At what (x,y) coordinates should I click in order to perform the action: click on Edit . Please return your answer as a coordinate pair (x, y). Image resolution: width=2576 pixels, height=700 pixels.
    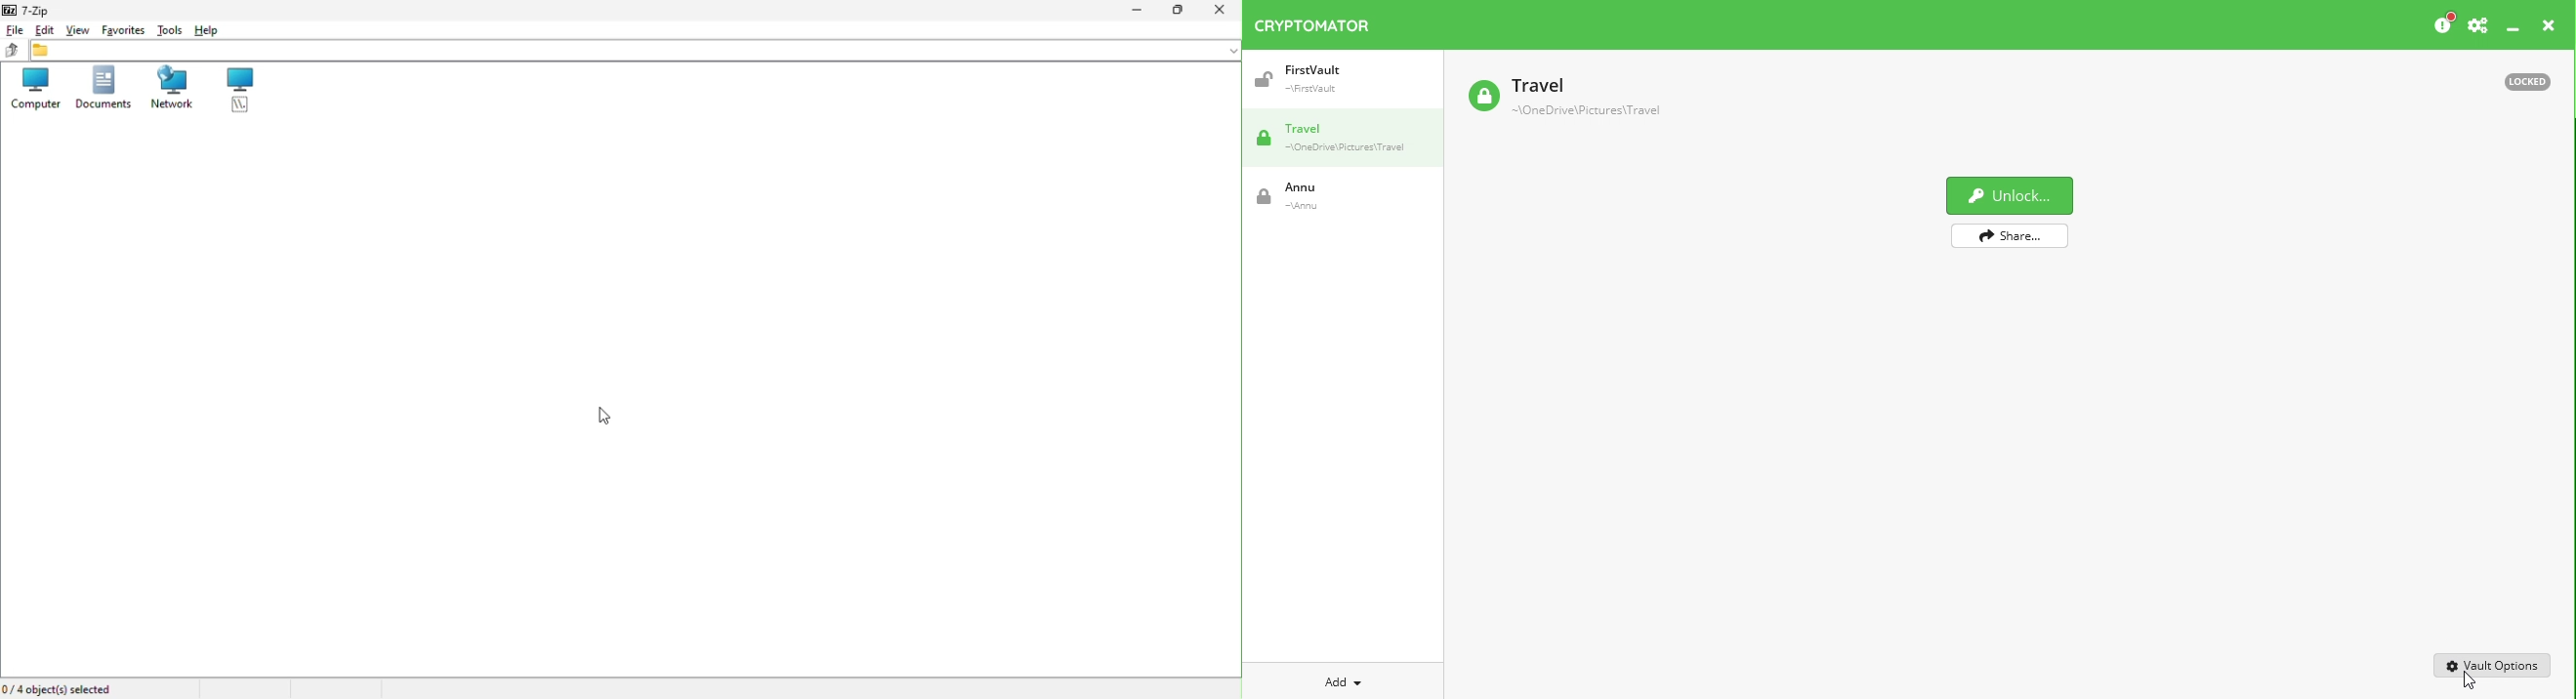
    Looking at the image, I should click on (45, 29).